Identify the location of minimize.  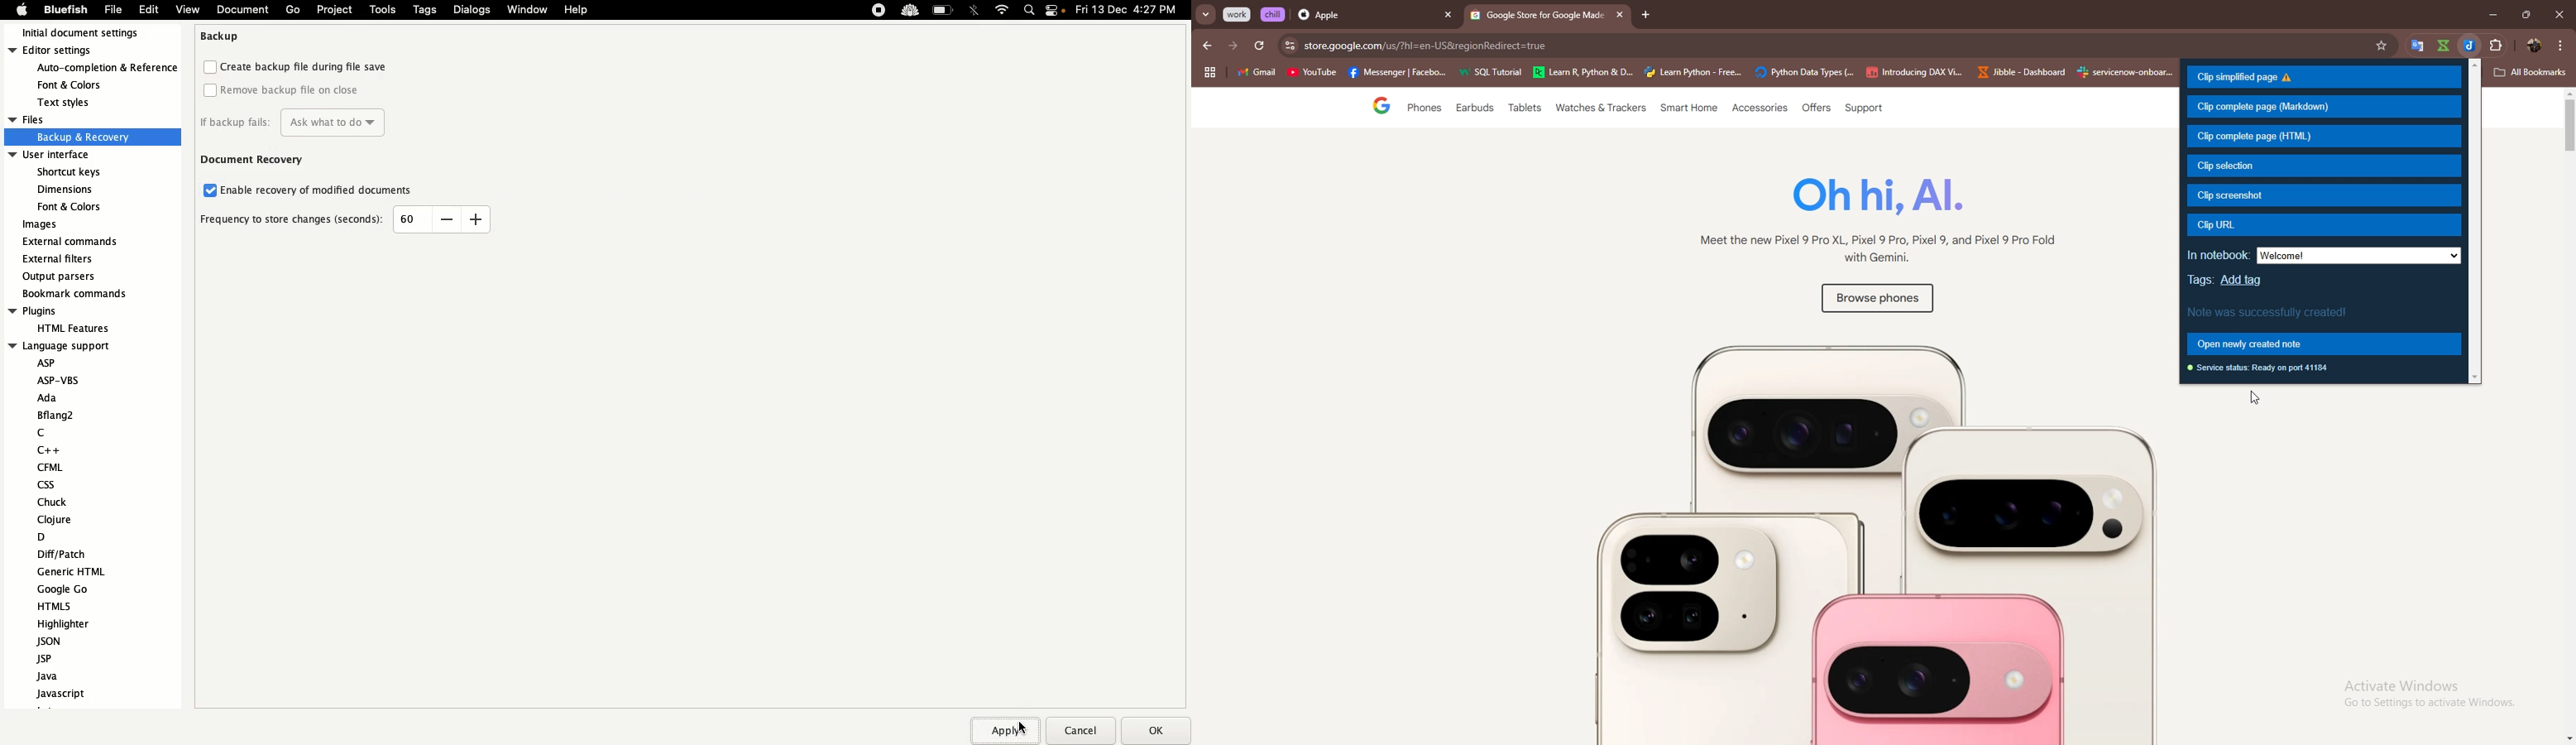
(2489, 15).